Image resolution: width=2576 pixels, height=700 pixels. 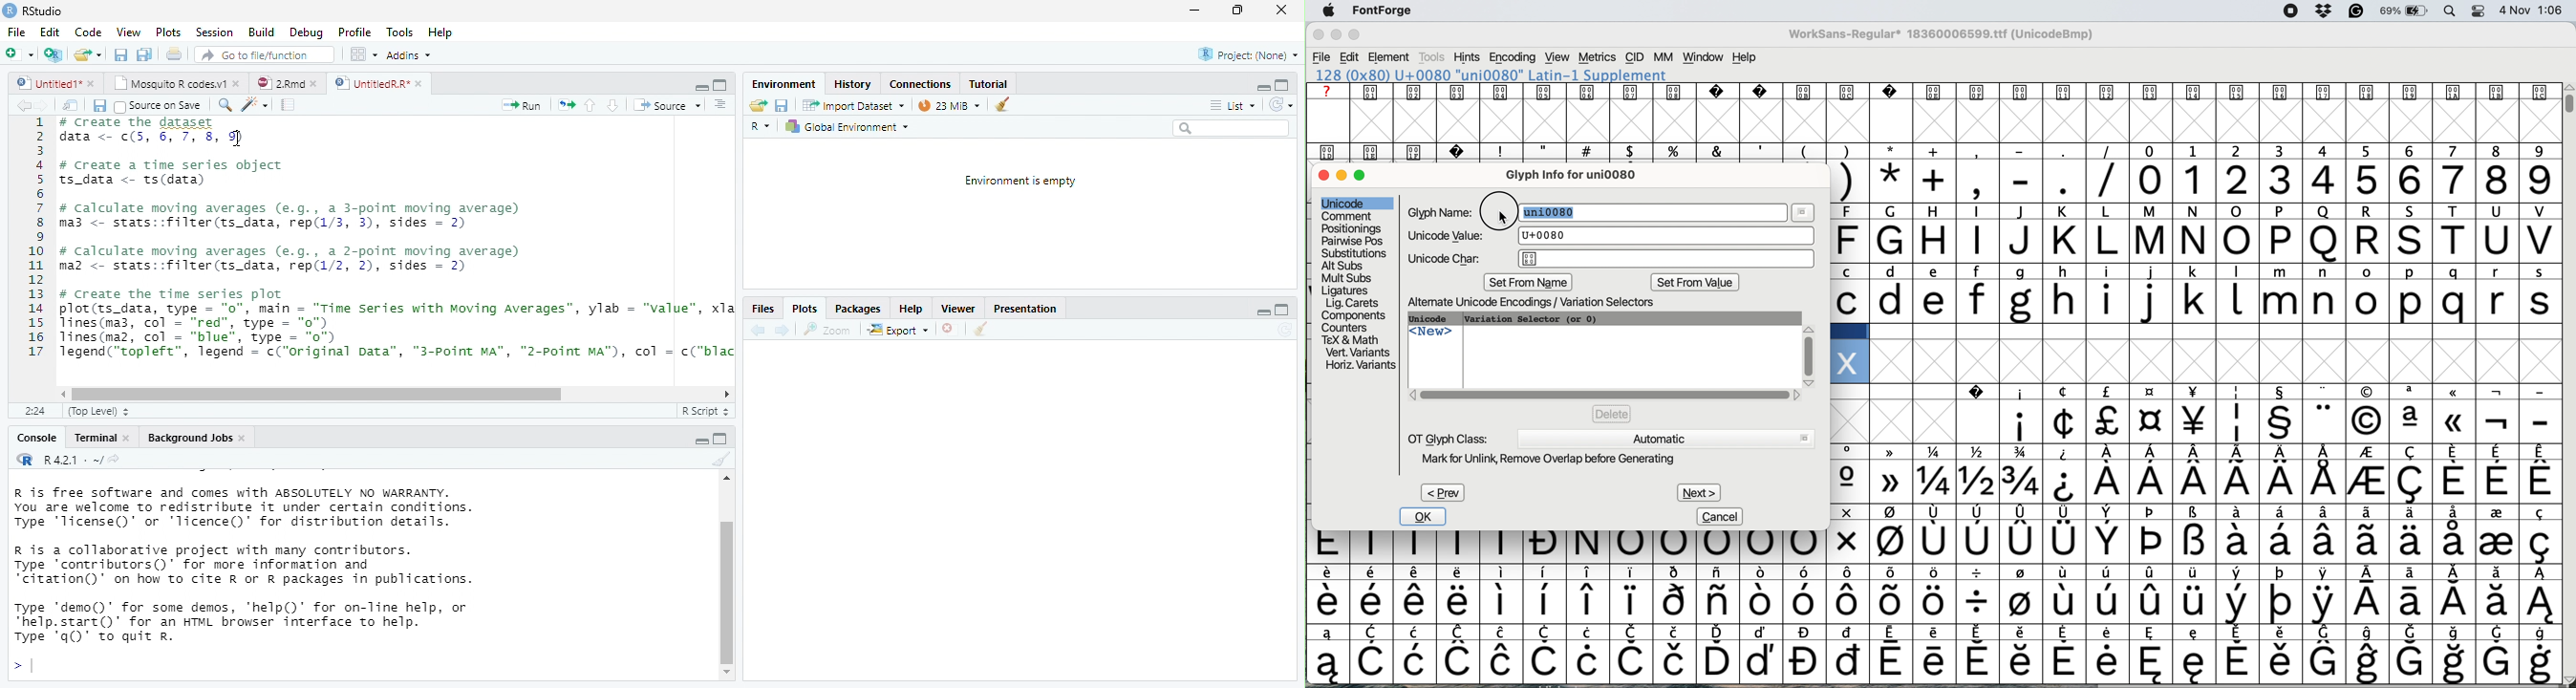 I want to click on view the current working directory, so click(x=115, y=459).